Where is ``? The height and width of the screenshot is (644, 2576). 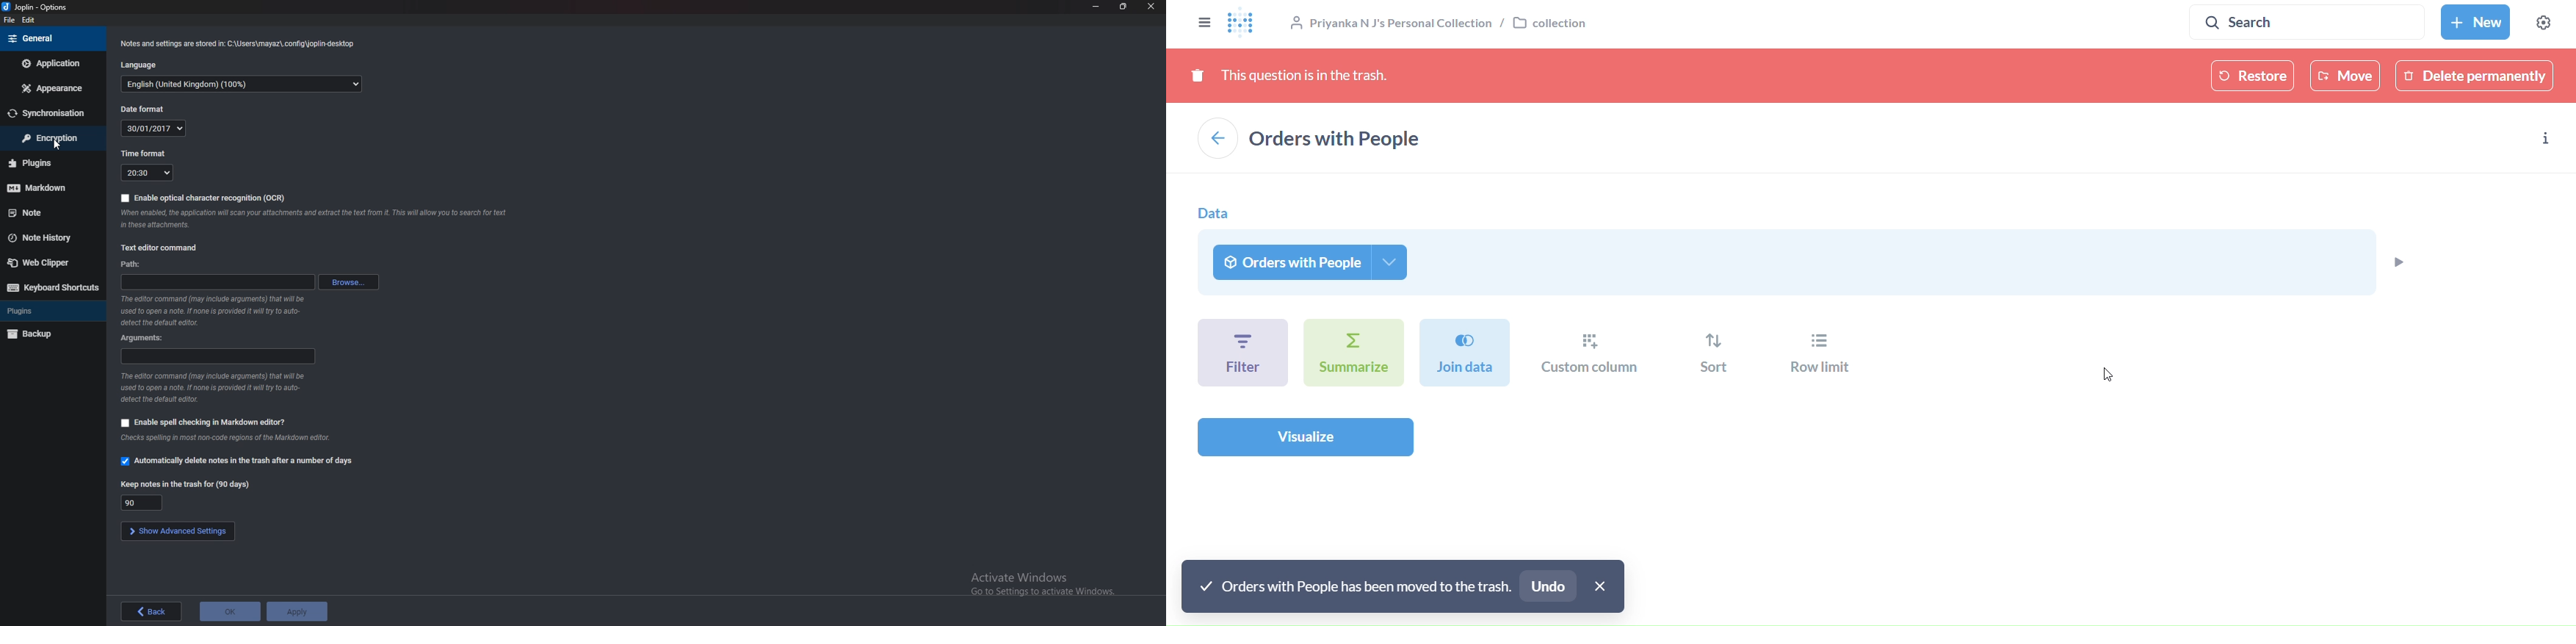
 is located at coordinates (222, 439).